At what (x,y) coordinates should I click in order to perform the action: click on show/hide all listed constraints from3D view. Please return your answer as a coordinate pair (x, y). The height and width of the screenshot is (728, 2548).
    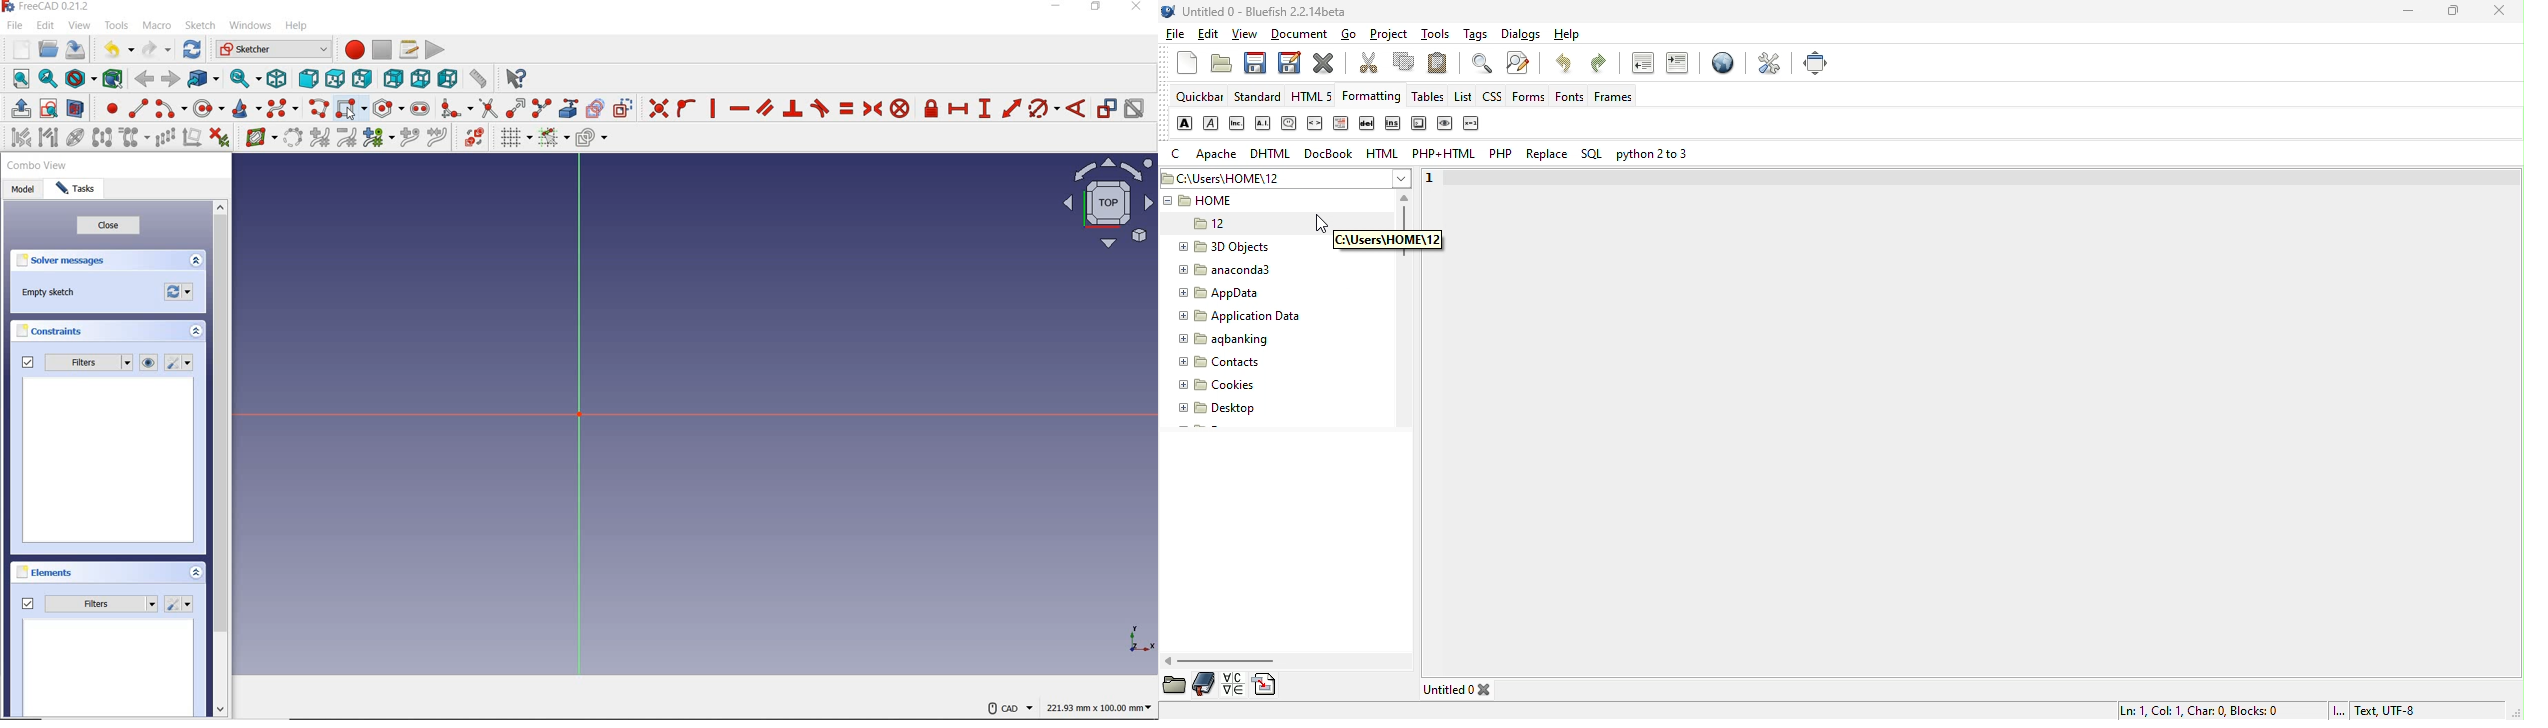
    Looking at the image, I should click on (149, 363).